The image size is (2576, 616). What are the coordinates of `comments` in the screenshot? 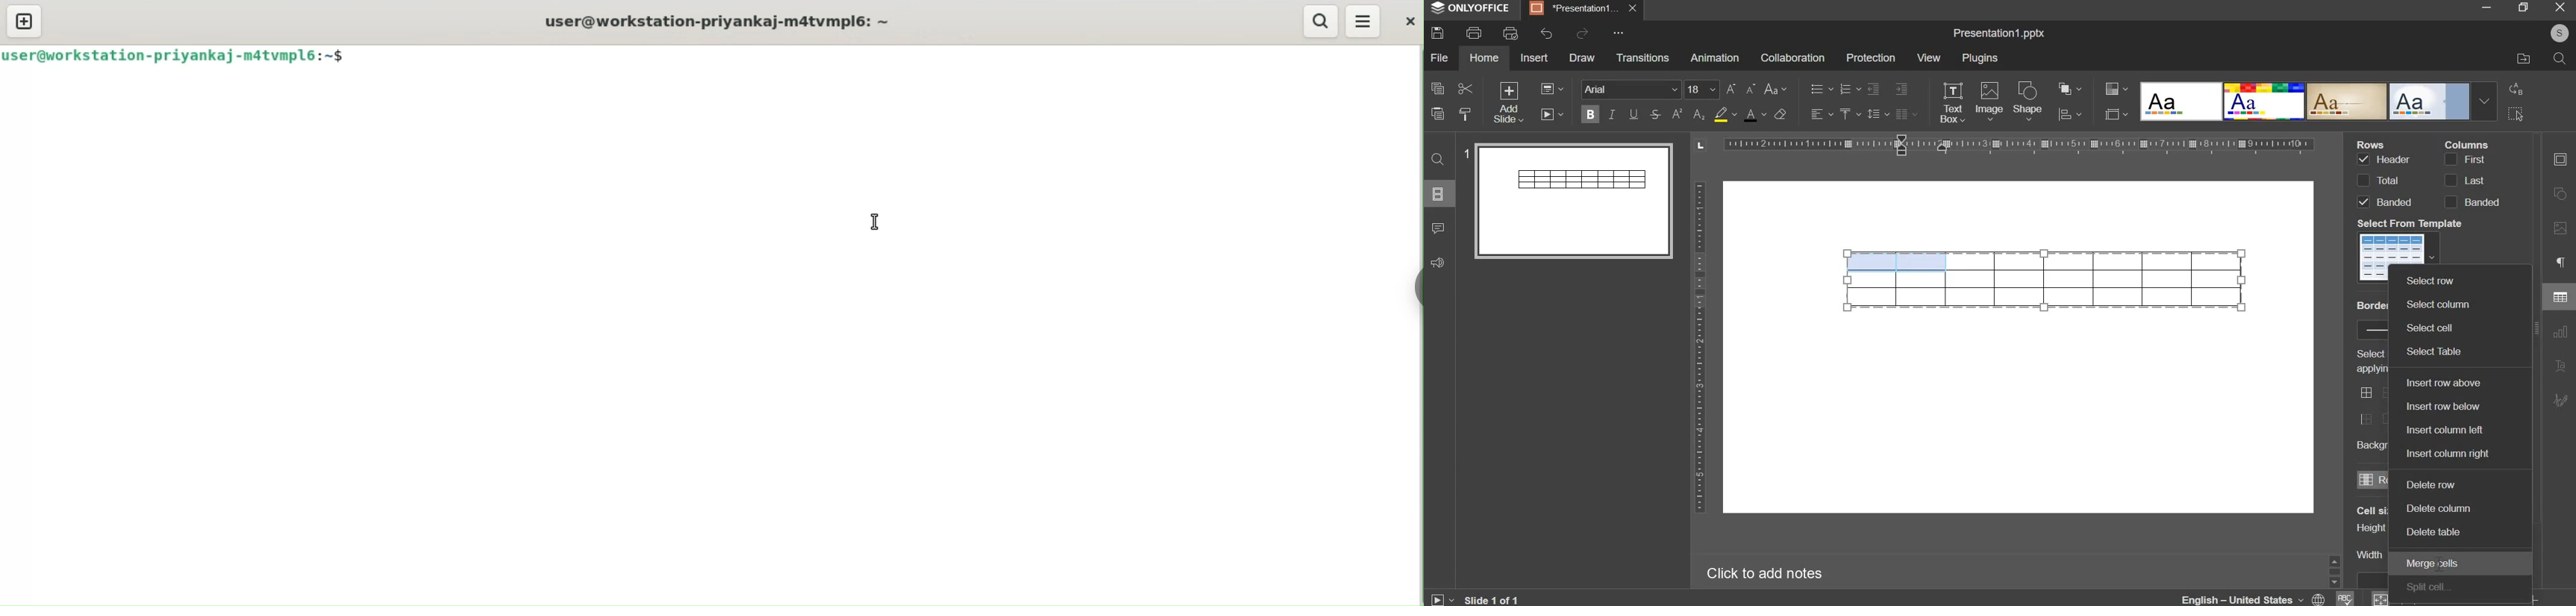 It's located at (1438, 228).